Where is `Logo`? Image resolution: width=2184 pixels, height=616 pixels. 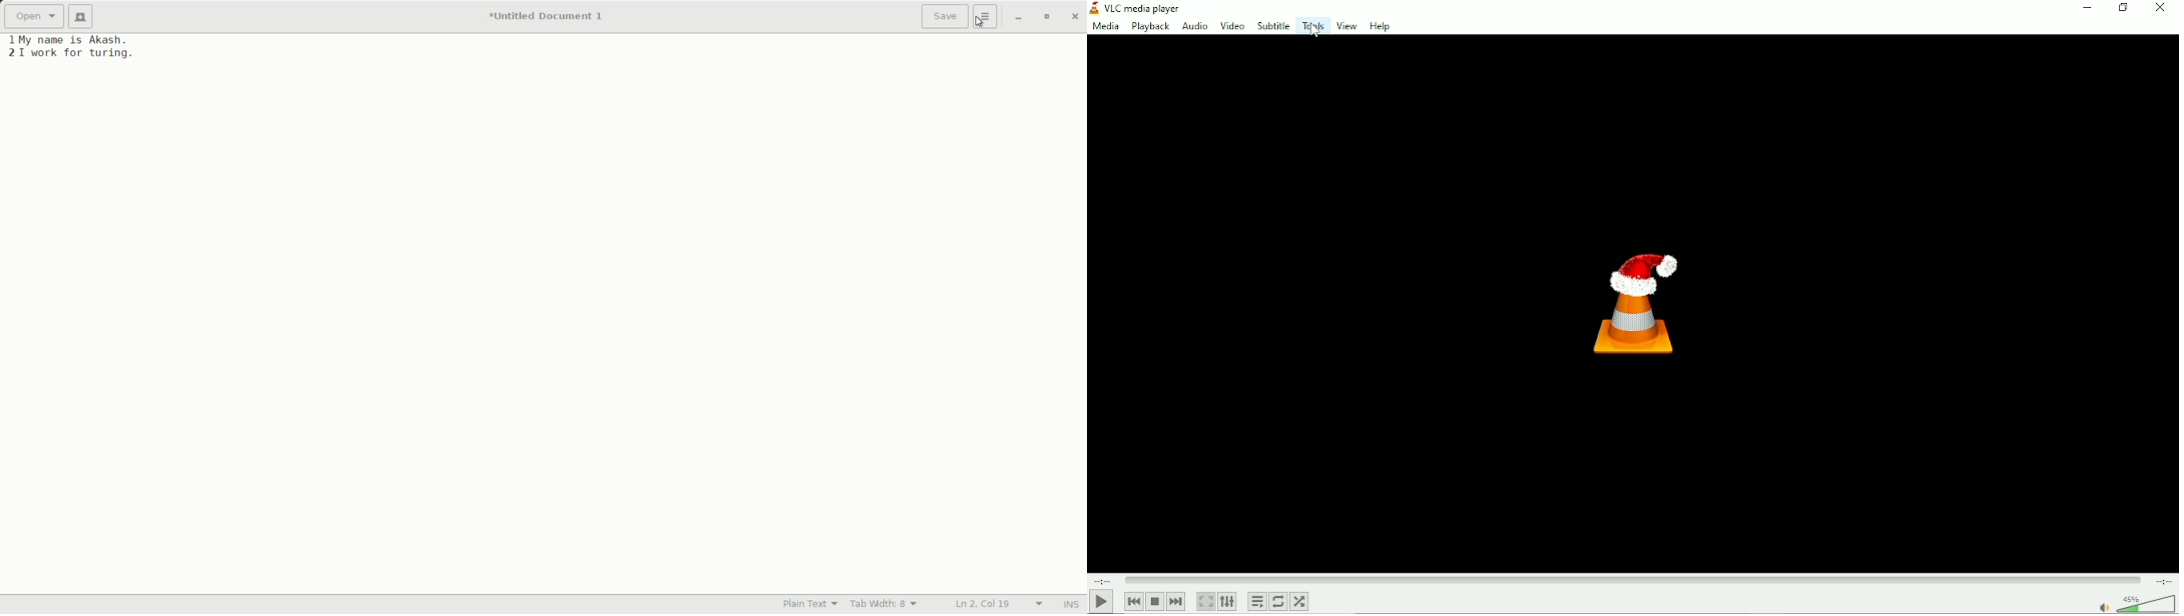 Logo is located at coordinates (1634, 302).